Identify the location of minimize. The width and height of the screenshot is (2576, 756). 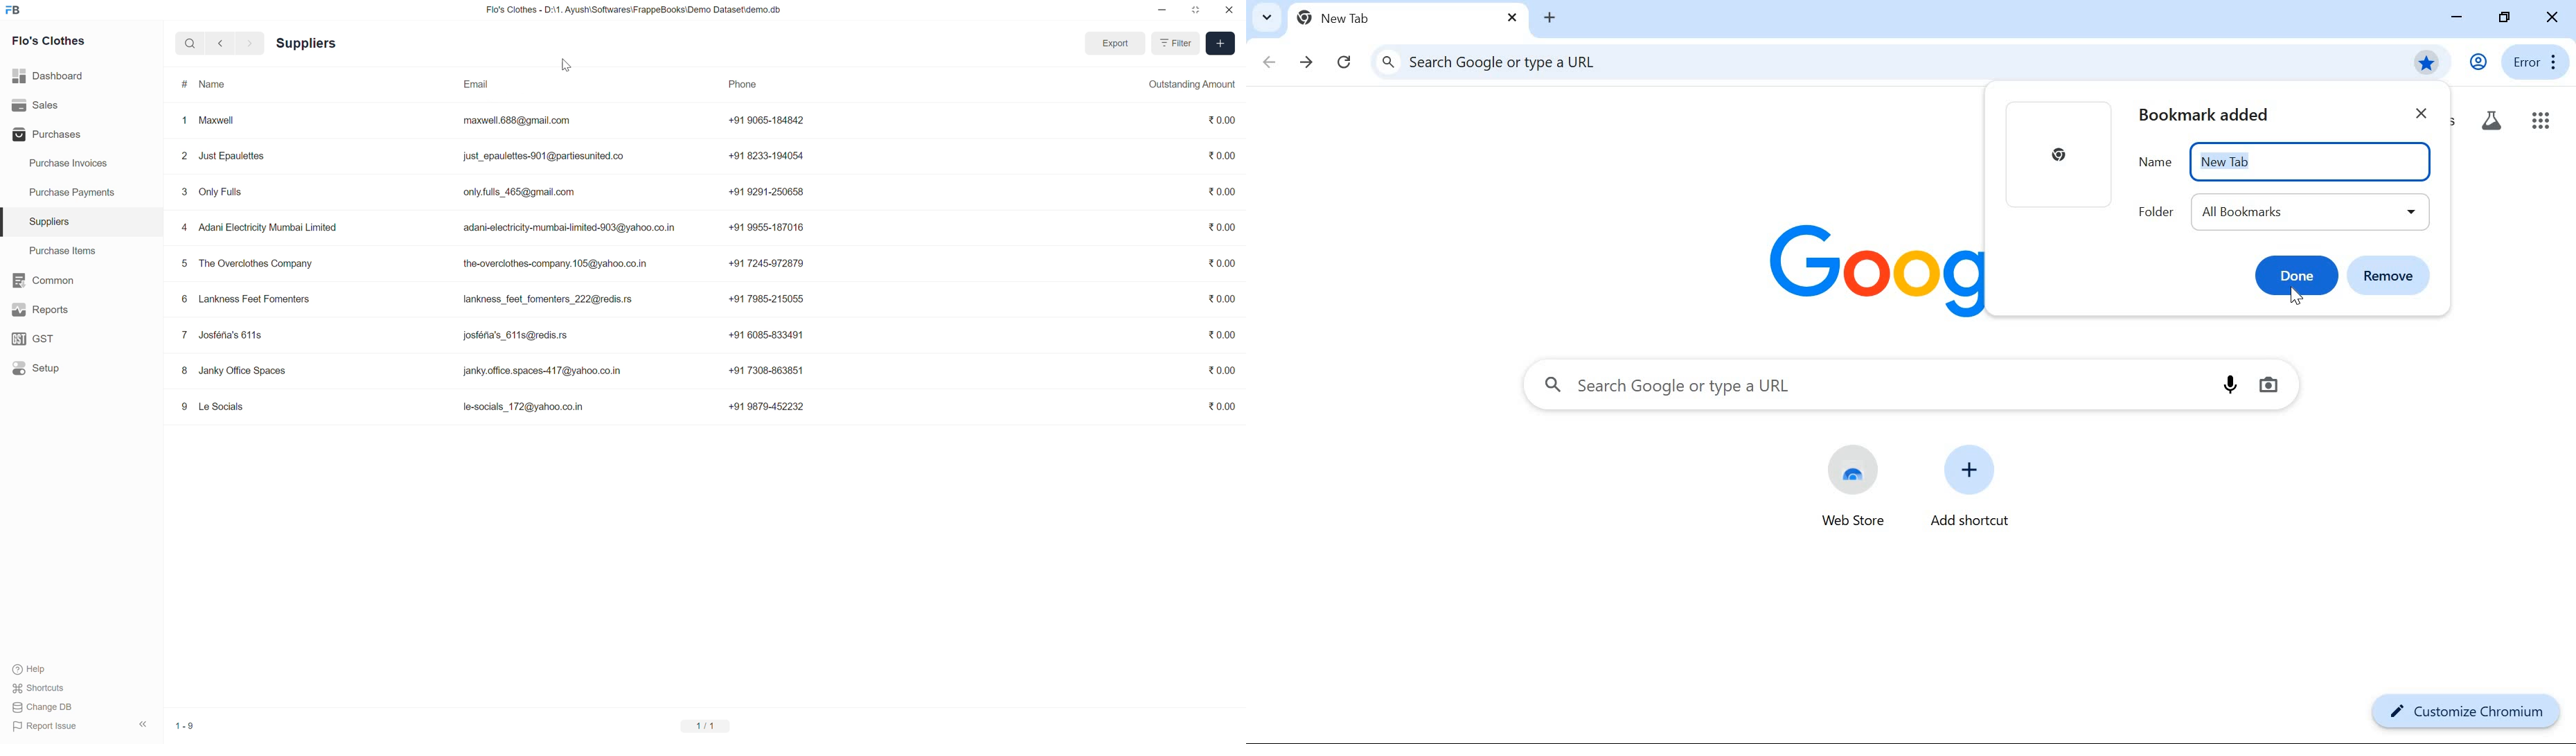
(1163, 11).